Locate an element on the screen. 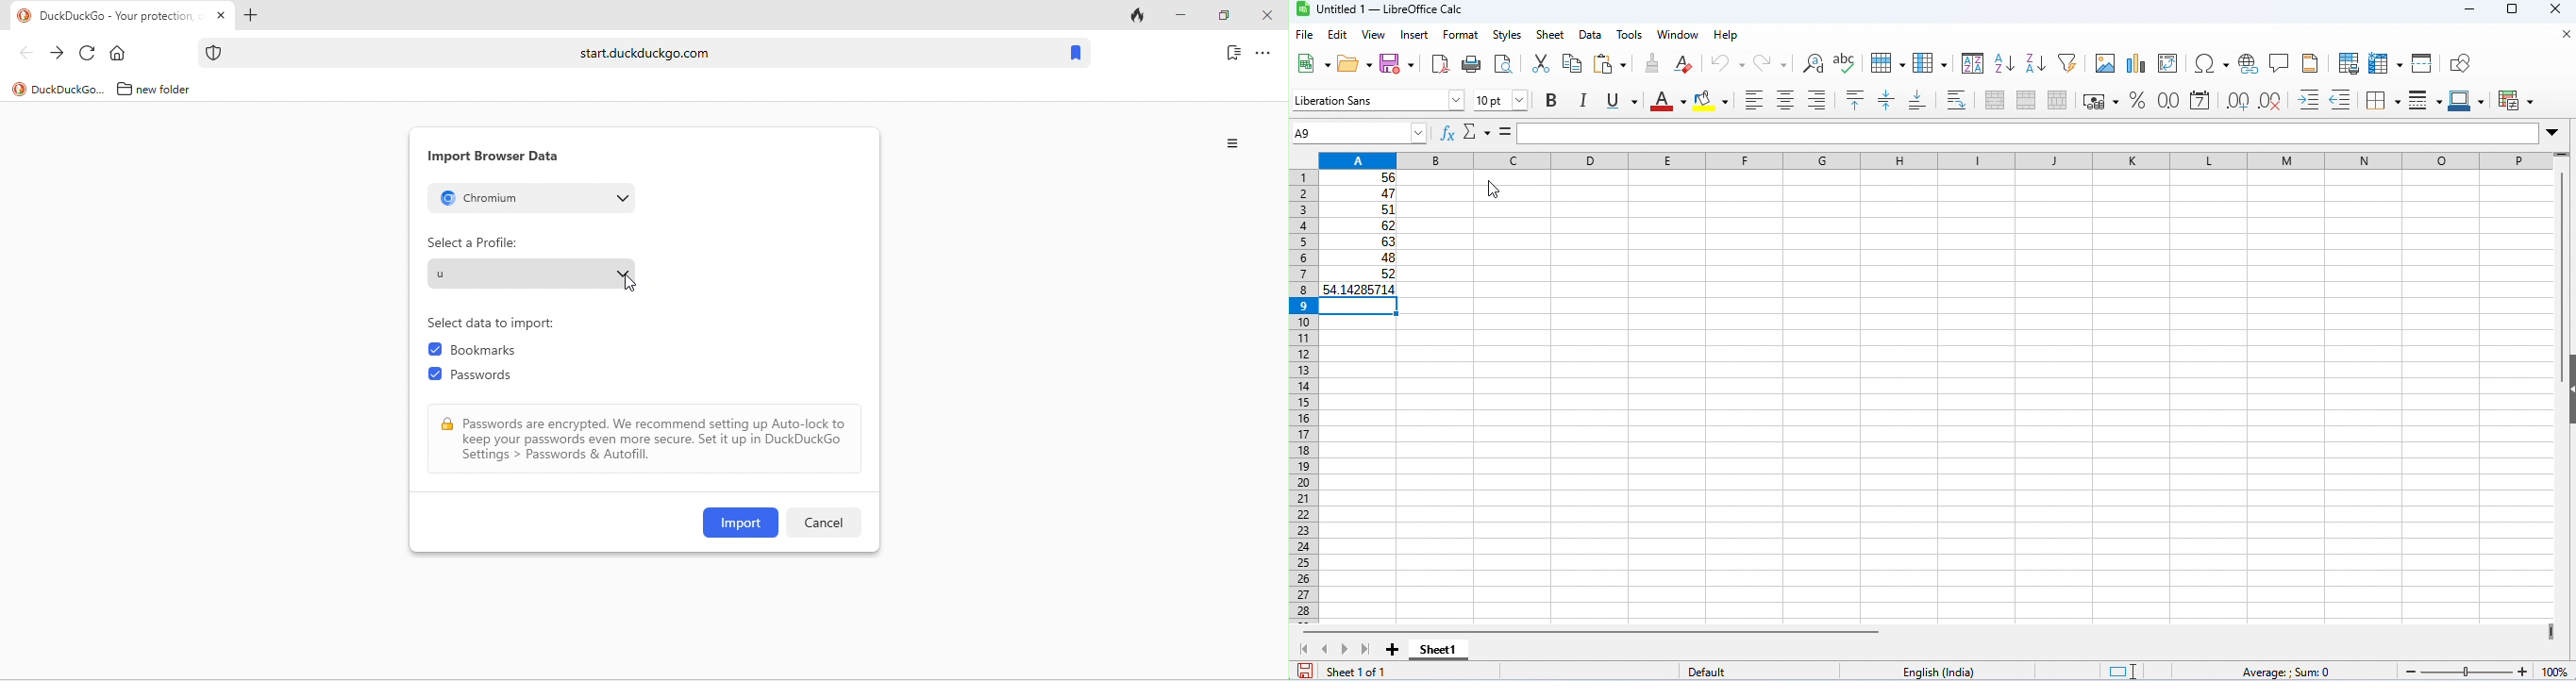 This screenshot has height=700, width=2576. formula bar is located at coordinates (2083, 133).